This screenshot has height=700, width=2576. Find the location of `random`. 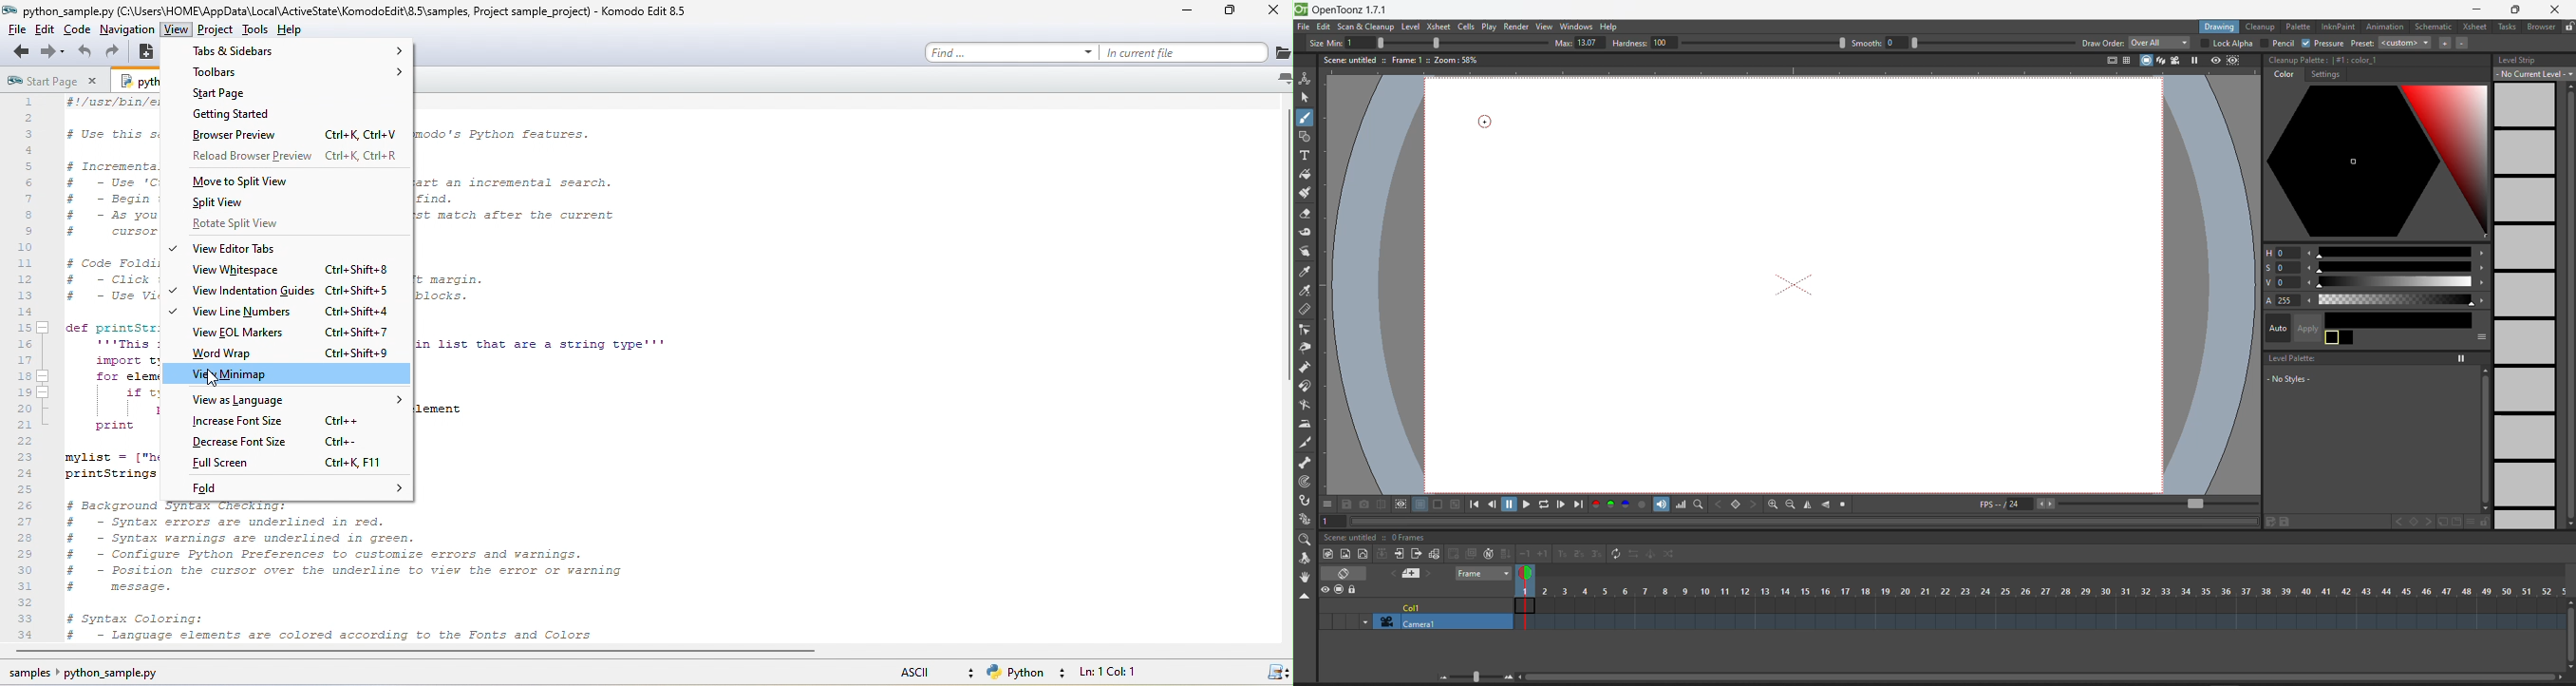

random is located at coordinates (1671, 553).